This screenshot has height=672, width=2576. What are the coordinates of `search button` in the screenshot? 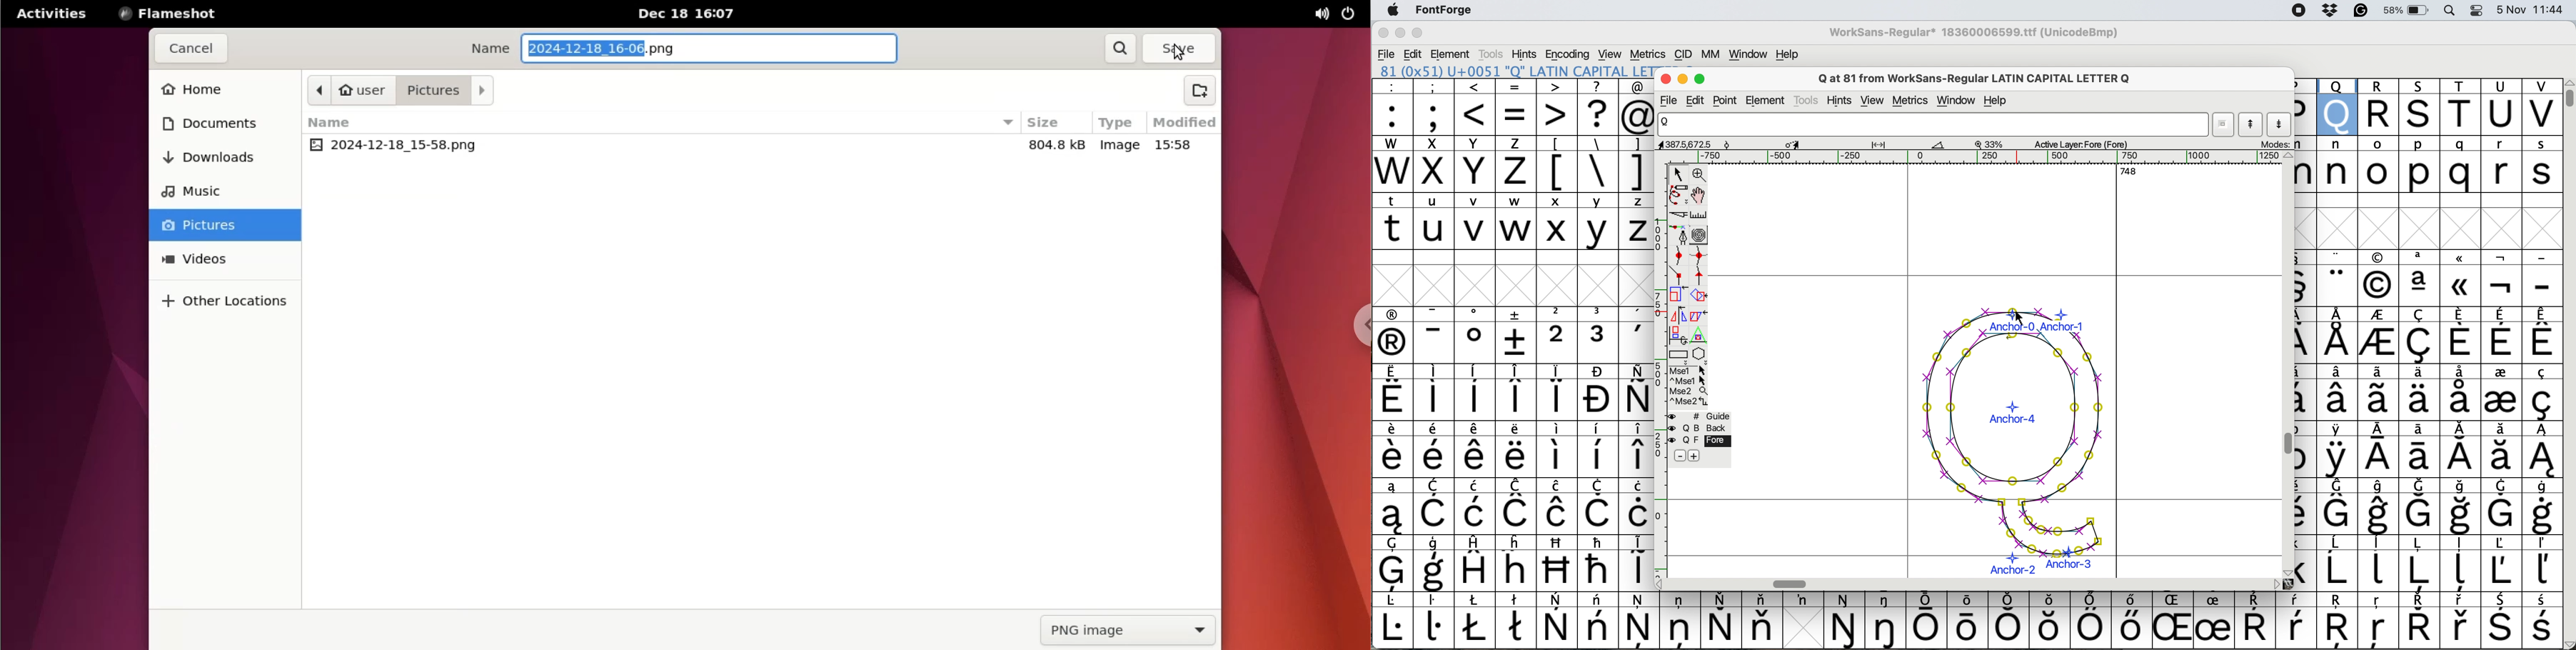 It's located at (1120, 50).